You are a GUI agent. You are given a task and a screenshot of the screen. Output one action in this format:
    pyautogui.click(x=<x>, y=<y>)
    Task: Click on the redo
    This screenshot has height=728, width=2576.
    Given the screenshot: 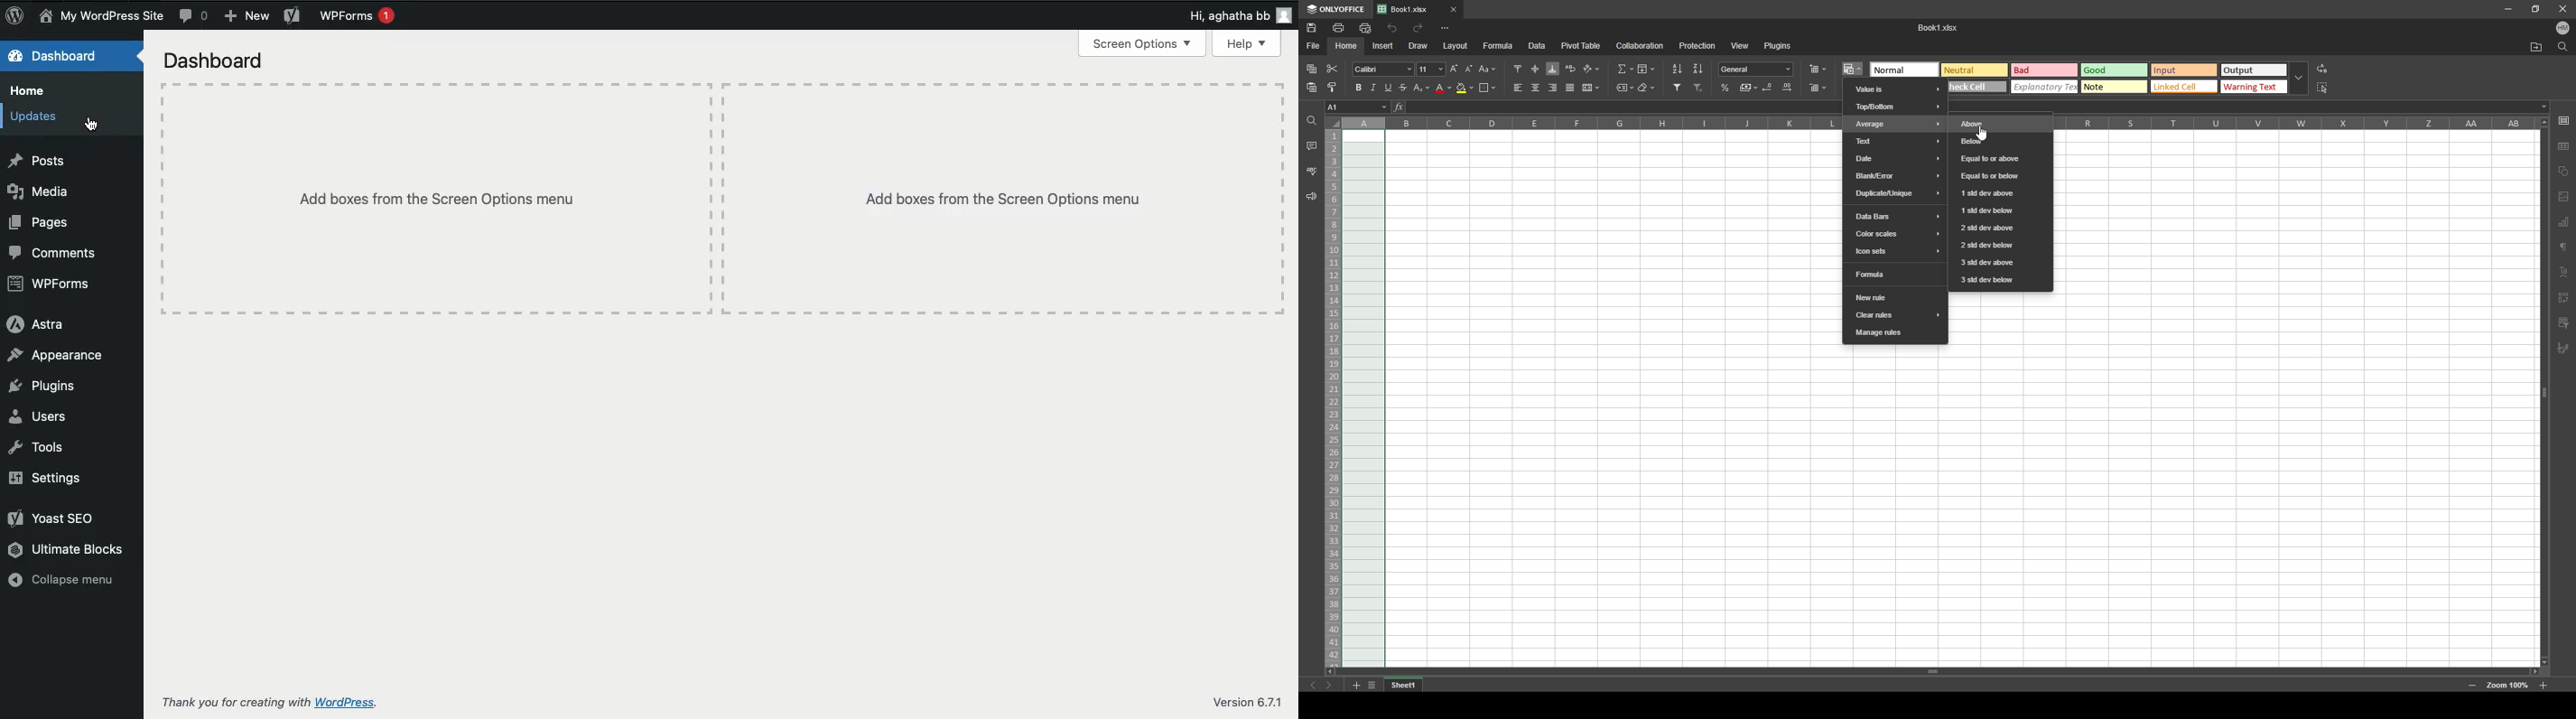 What is the action you would take?
    pyautogui.click(x=1418, y=27)
    